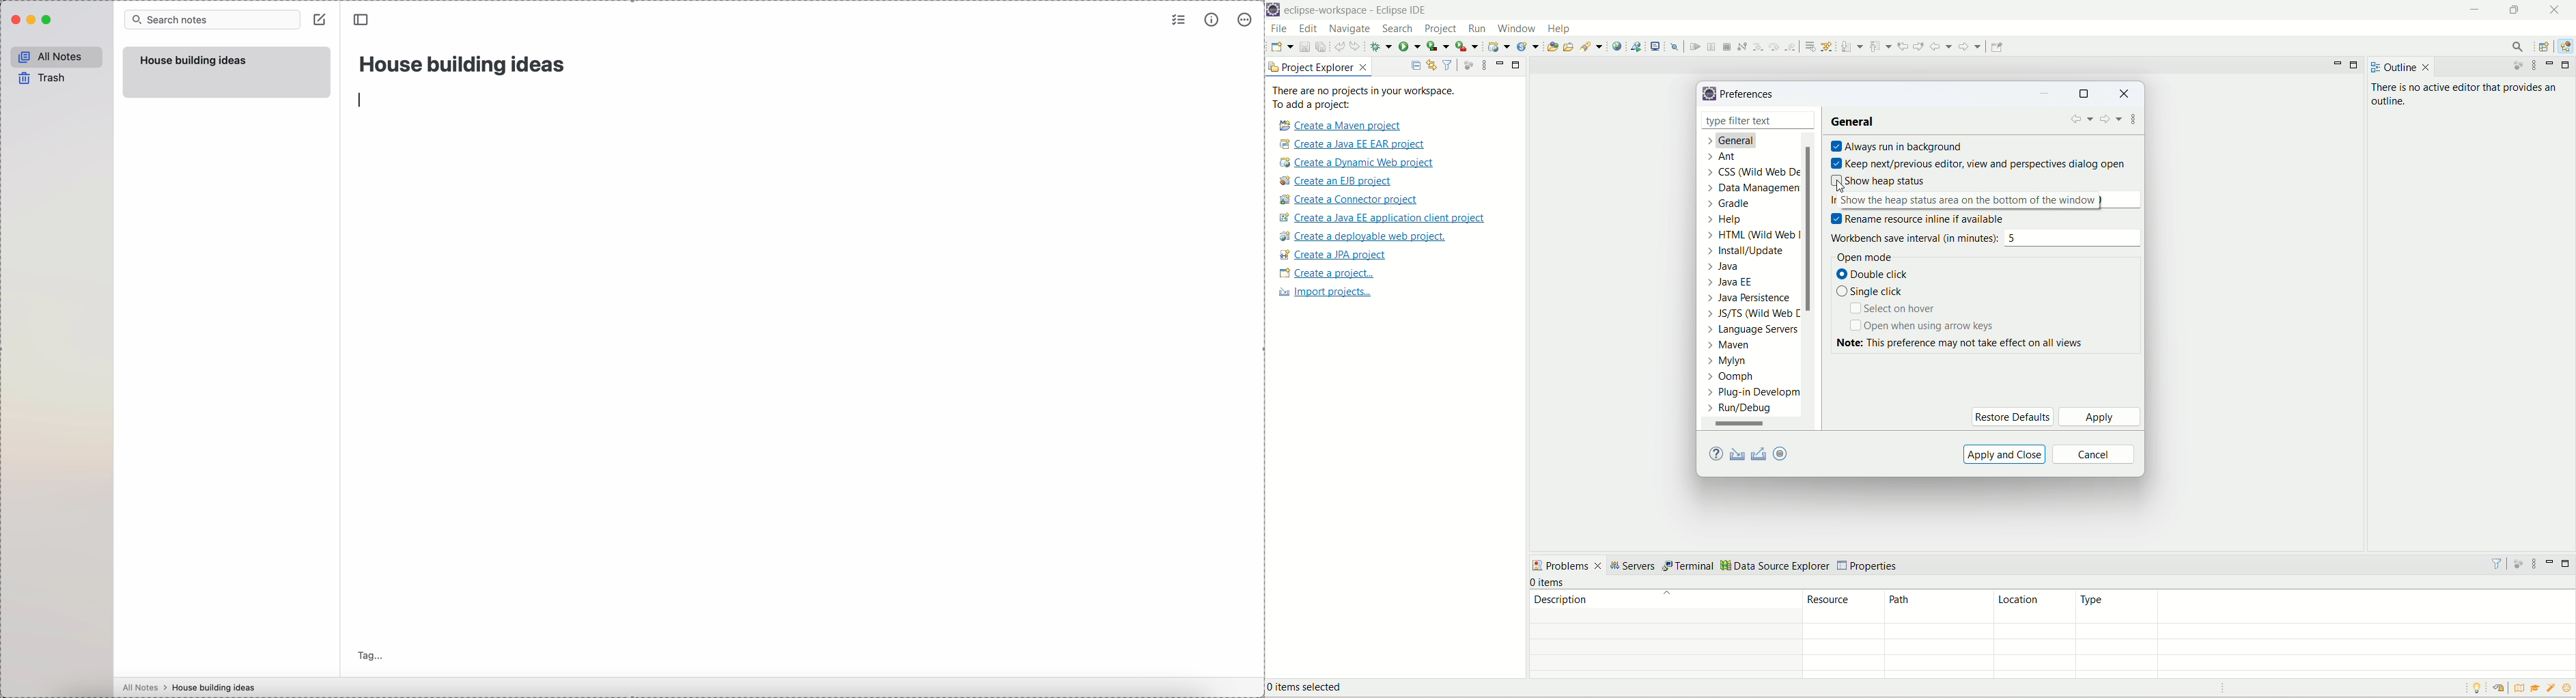 This screenshot has height=700, width=2576. What do you see at coordinates (1351, 200) in the screenshot?
I see `create a connector project` at bounding box center [1351, 200].